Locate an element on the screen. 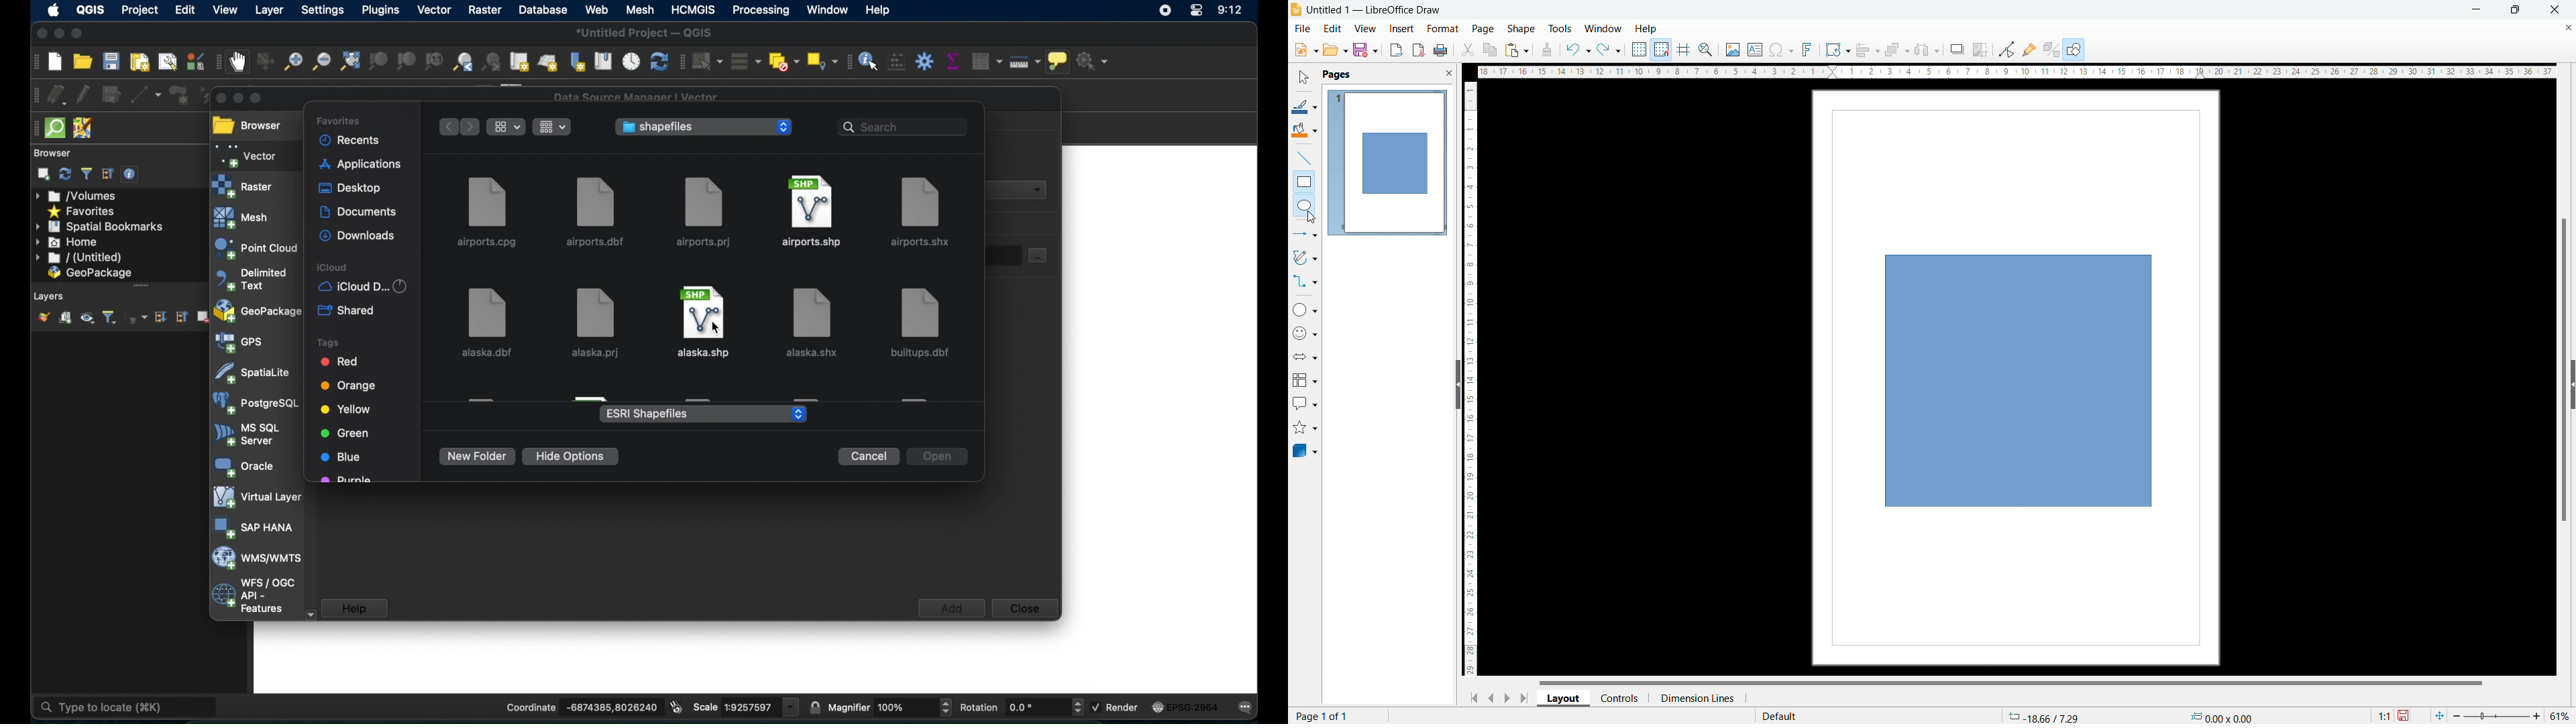  vector is located at coordinates (433, 9).